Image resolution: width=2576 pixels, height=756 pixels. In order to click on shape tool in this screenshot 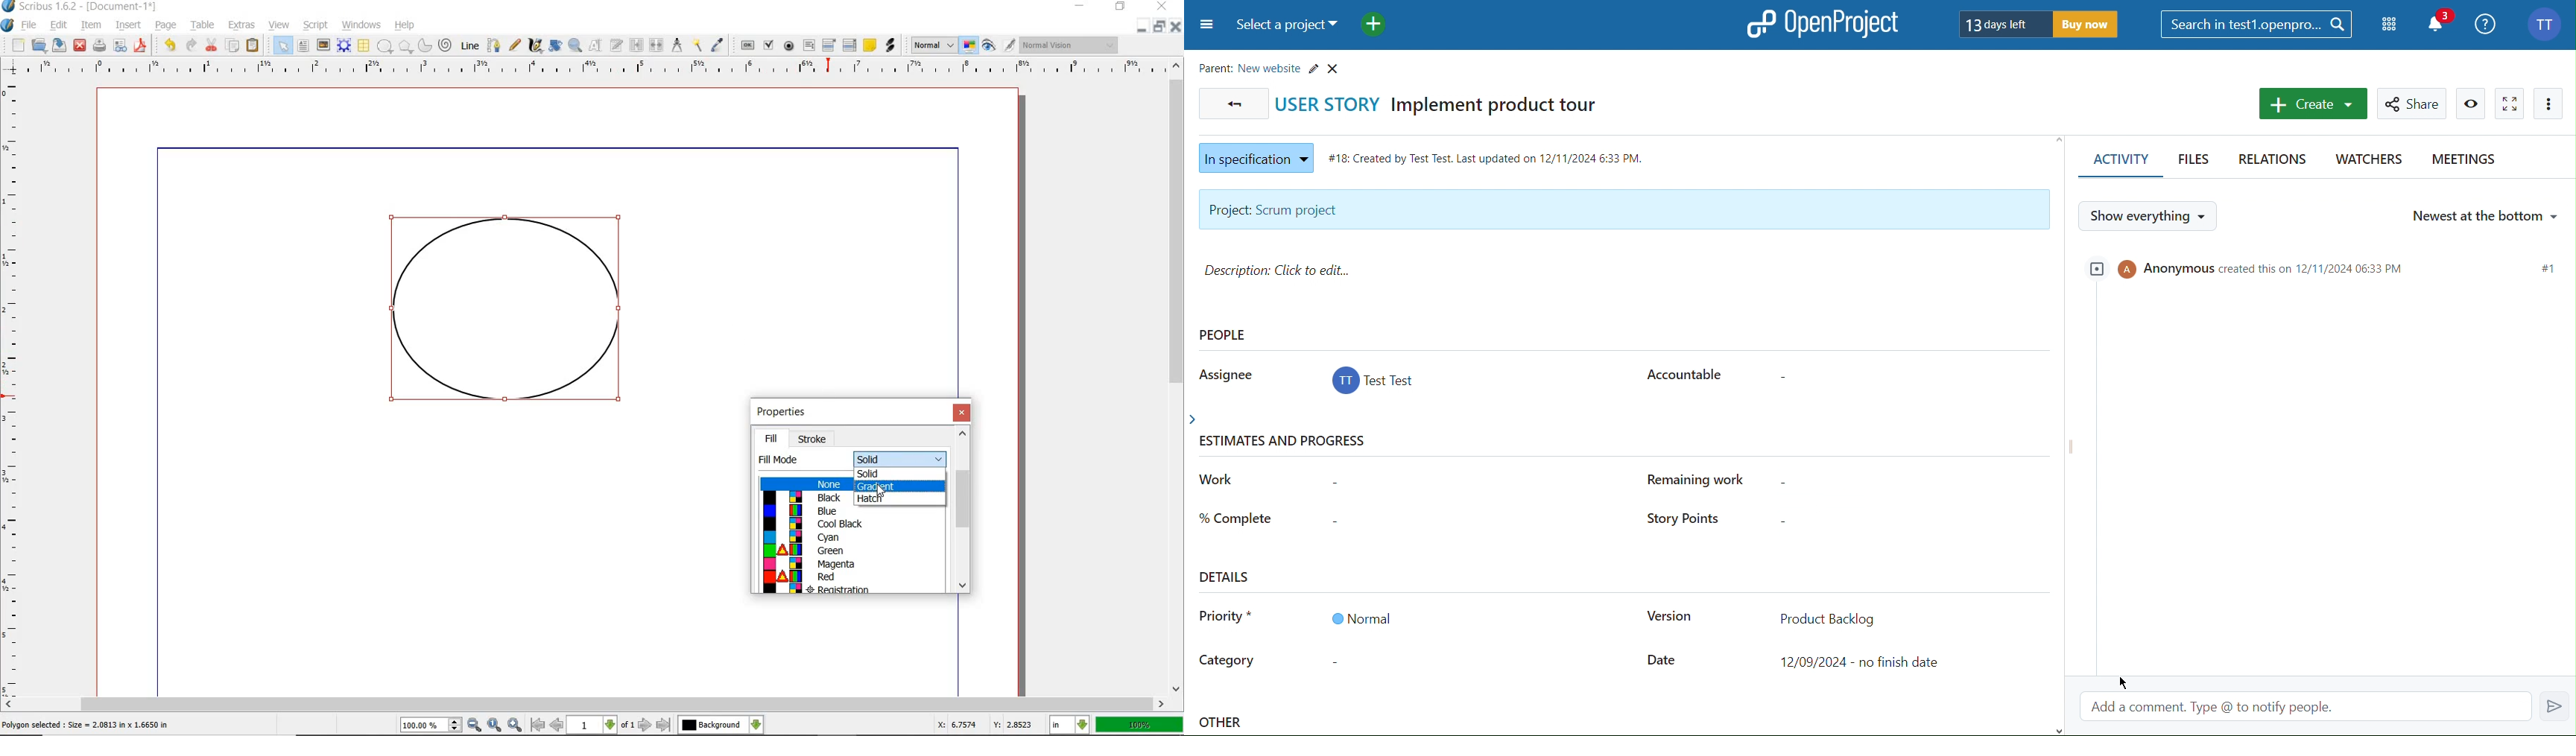, I will do `click(883, 491)`.